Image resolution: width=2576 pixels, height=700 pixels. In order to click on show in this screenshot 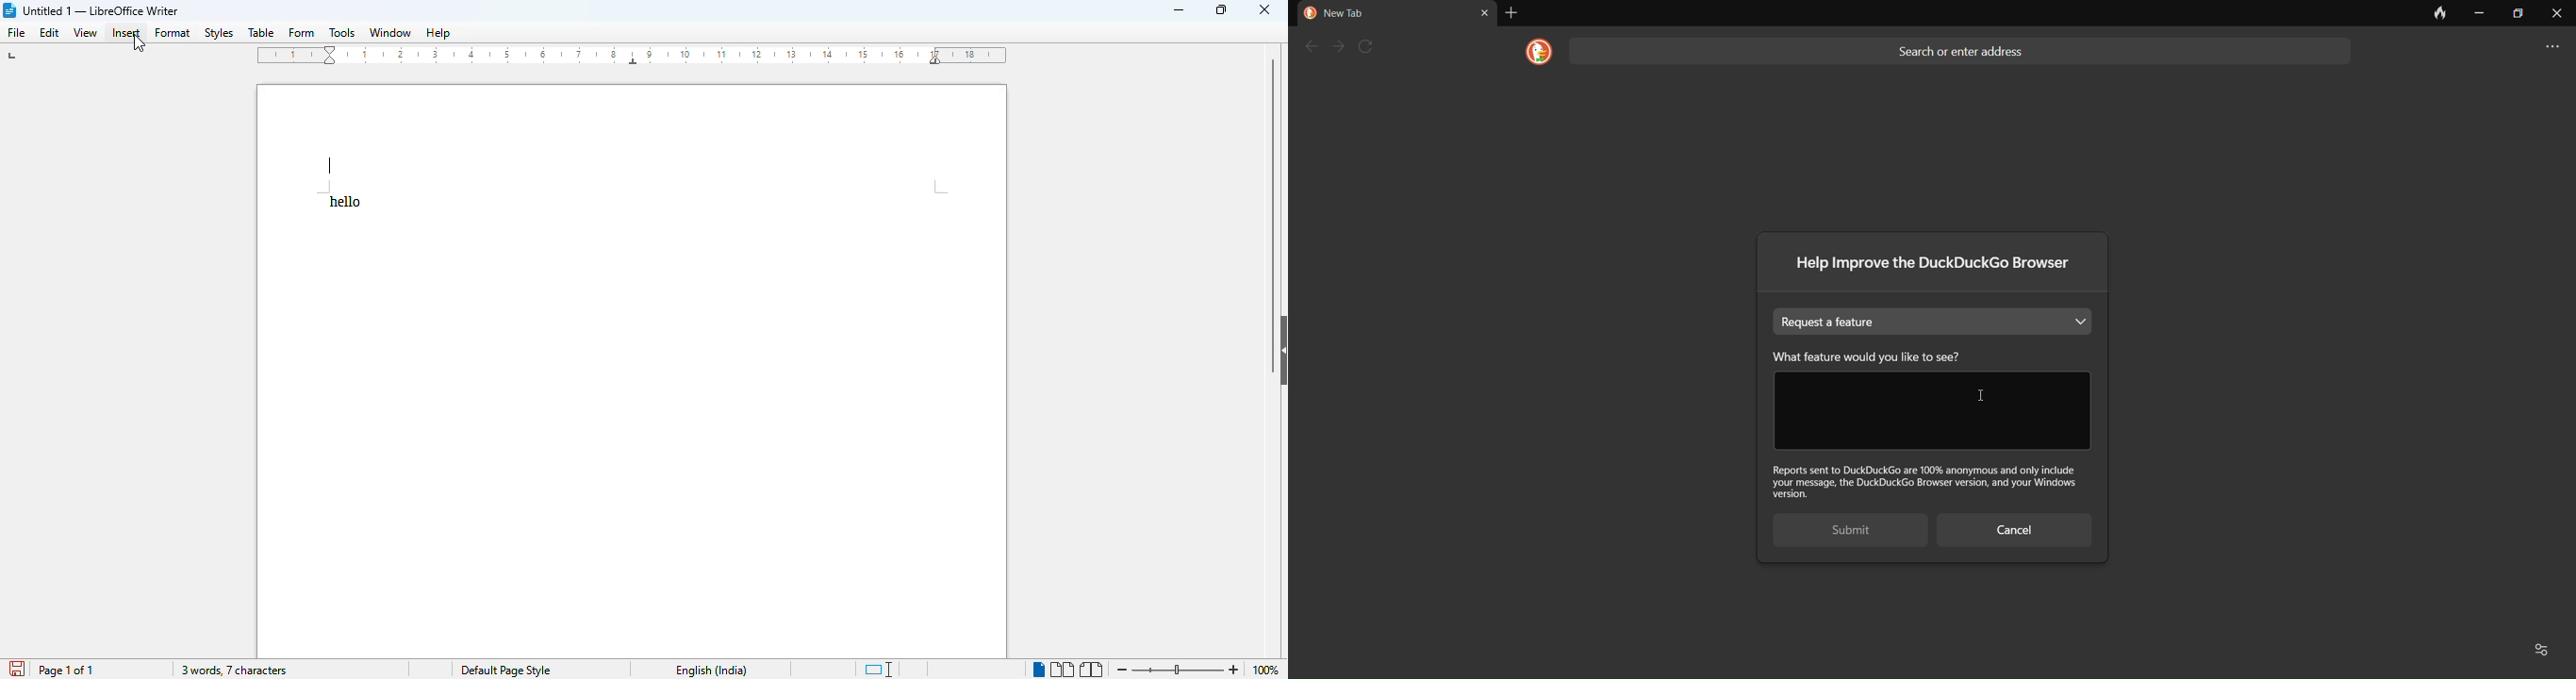, I will do `click(1280, 350)`.